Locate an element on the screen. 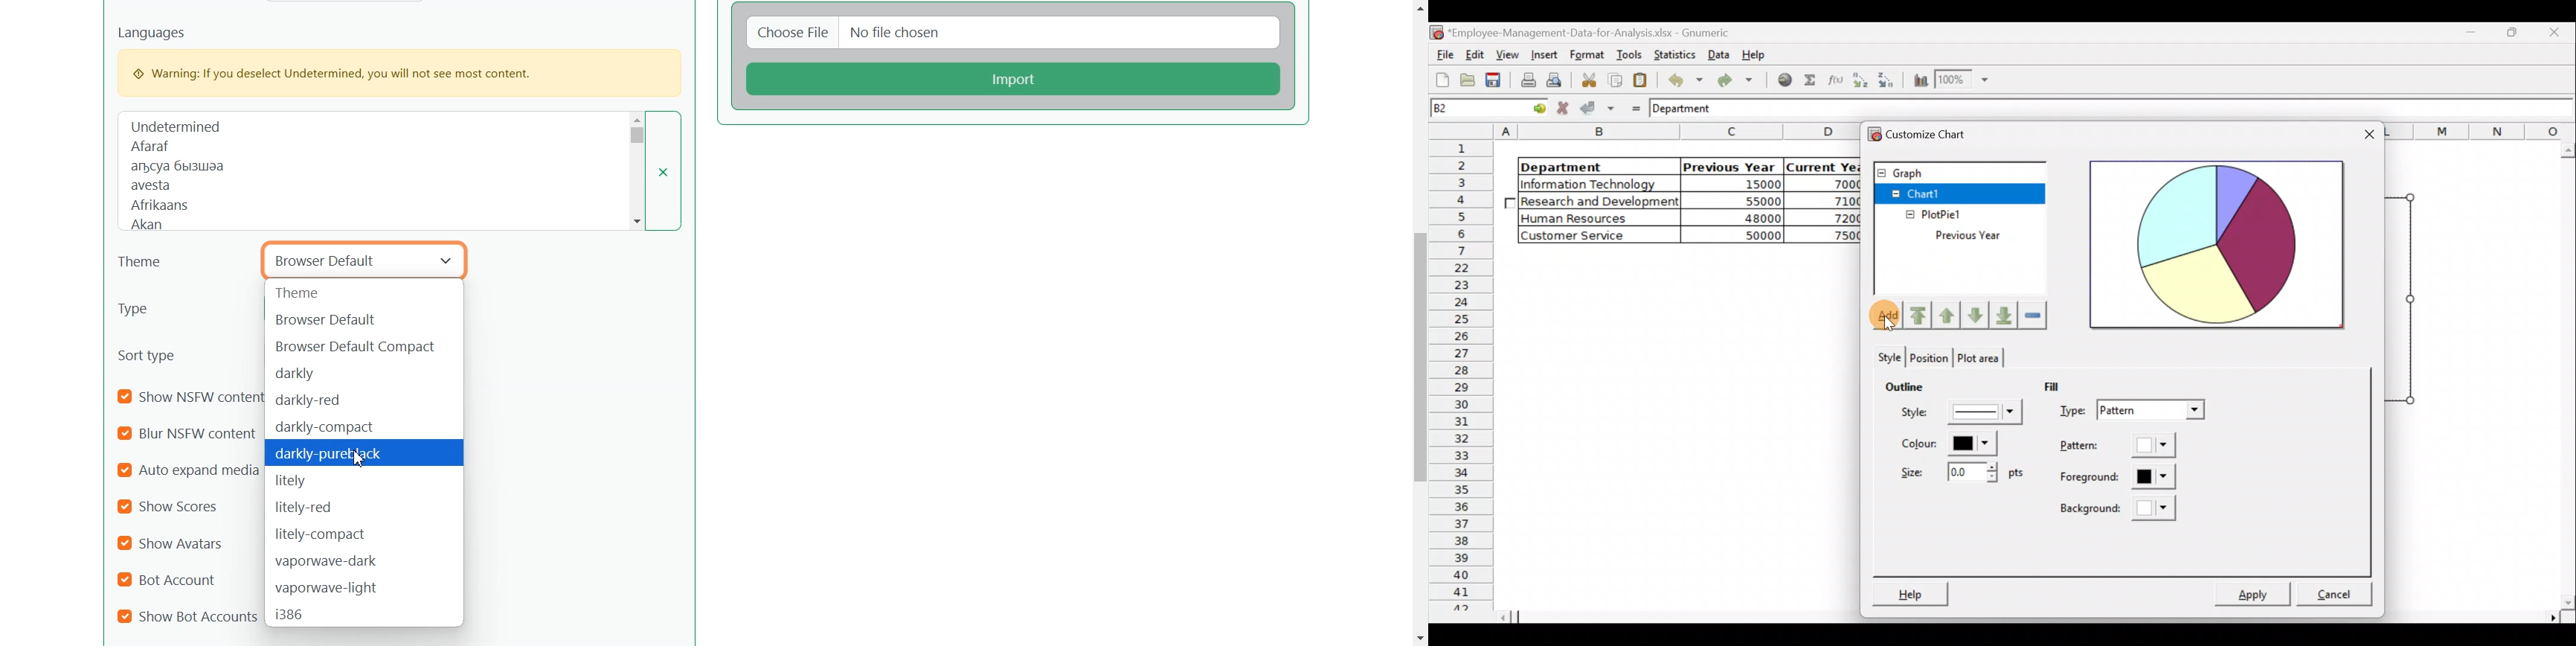 The height and width of the screenshot is (672, 2576). Browser Default Compact is located at coordinates (365, 345).